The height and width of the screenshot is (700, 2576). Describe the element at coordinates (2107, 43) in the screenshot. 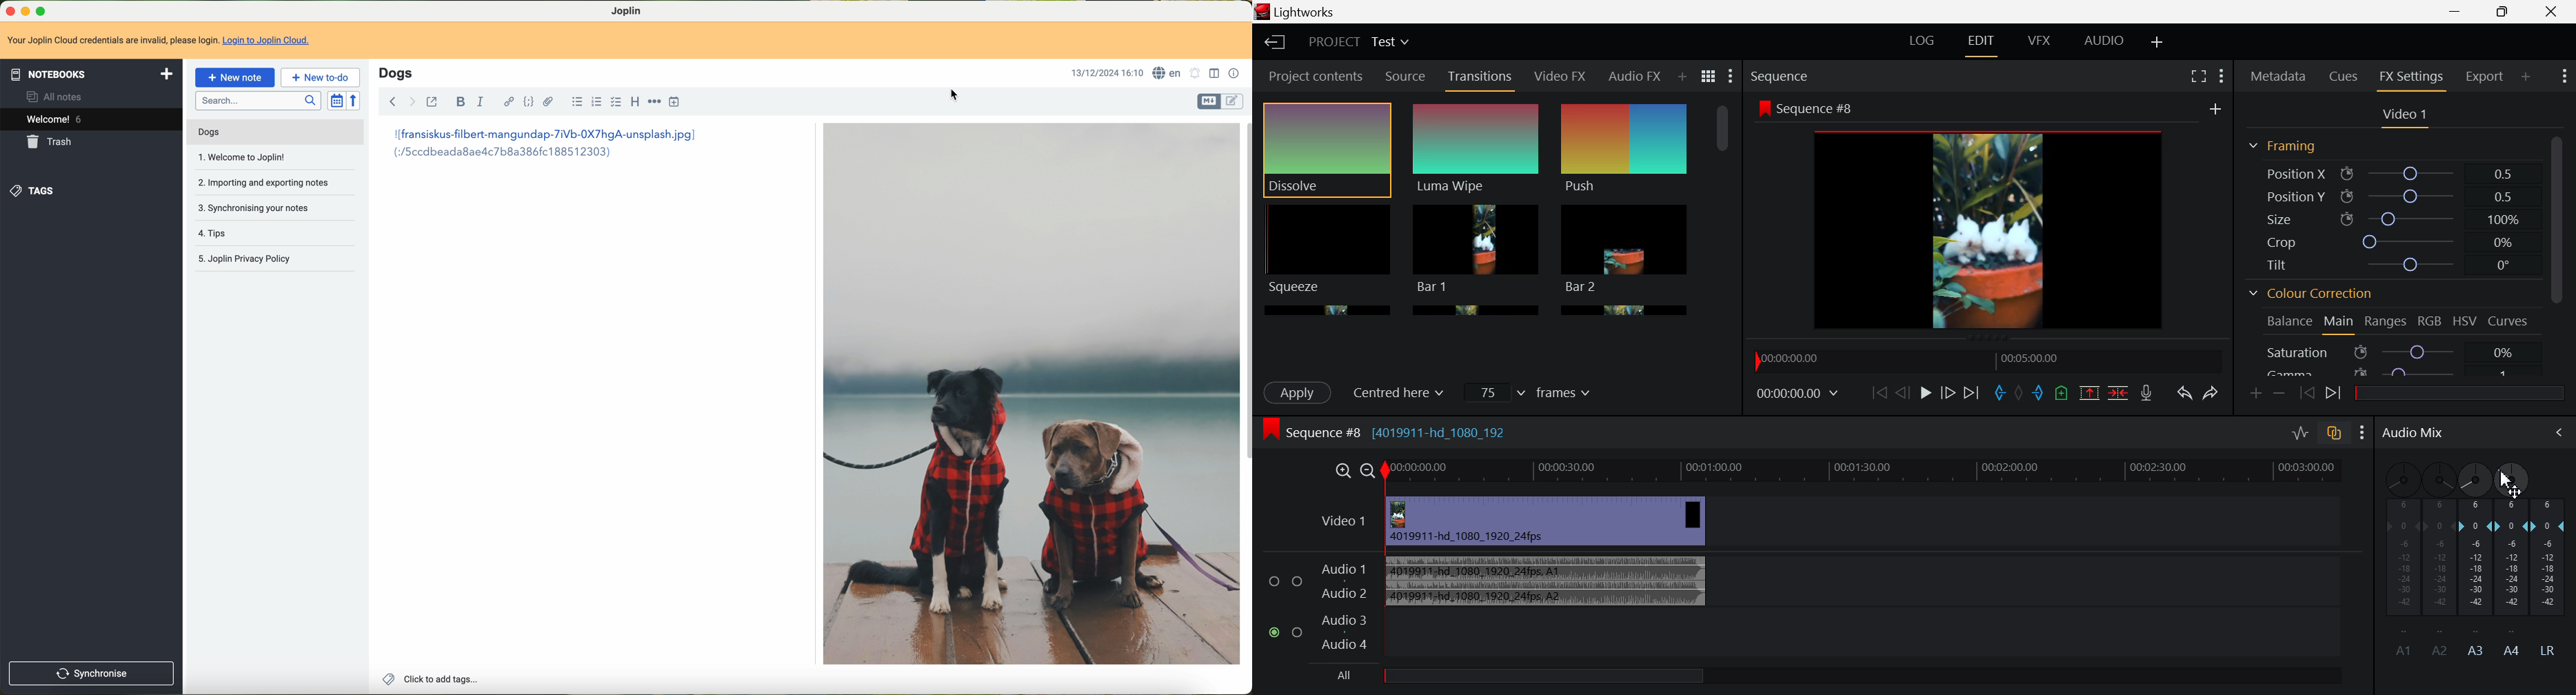

I see `AUDIO Layout` at that location.